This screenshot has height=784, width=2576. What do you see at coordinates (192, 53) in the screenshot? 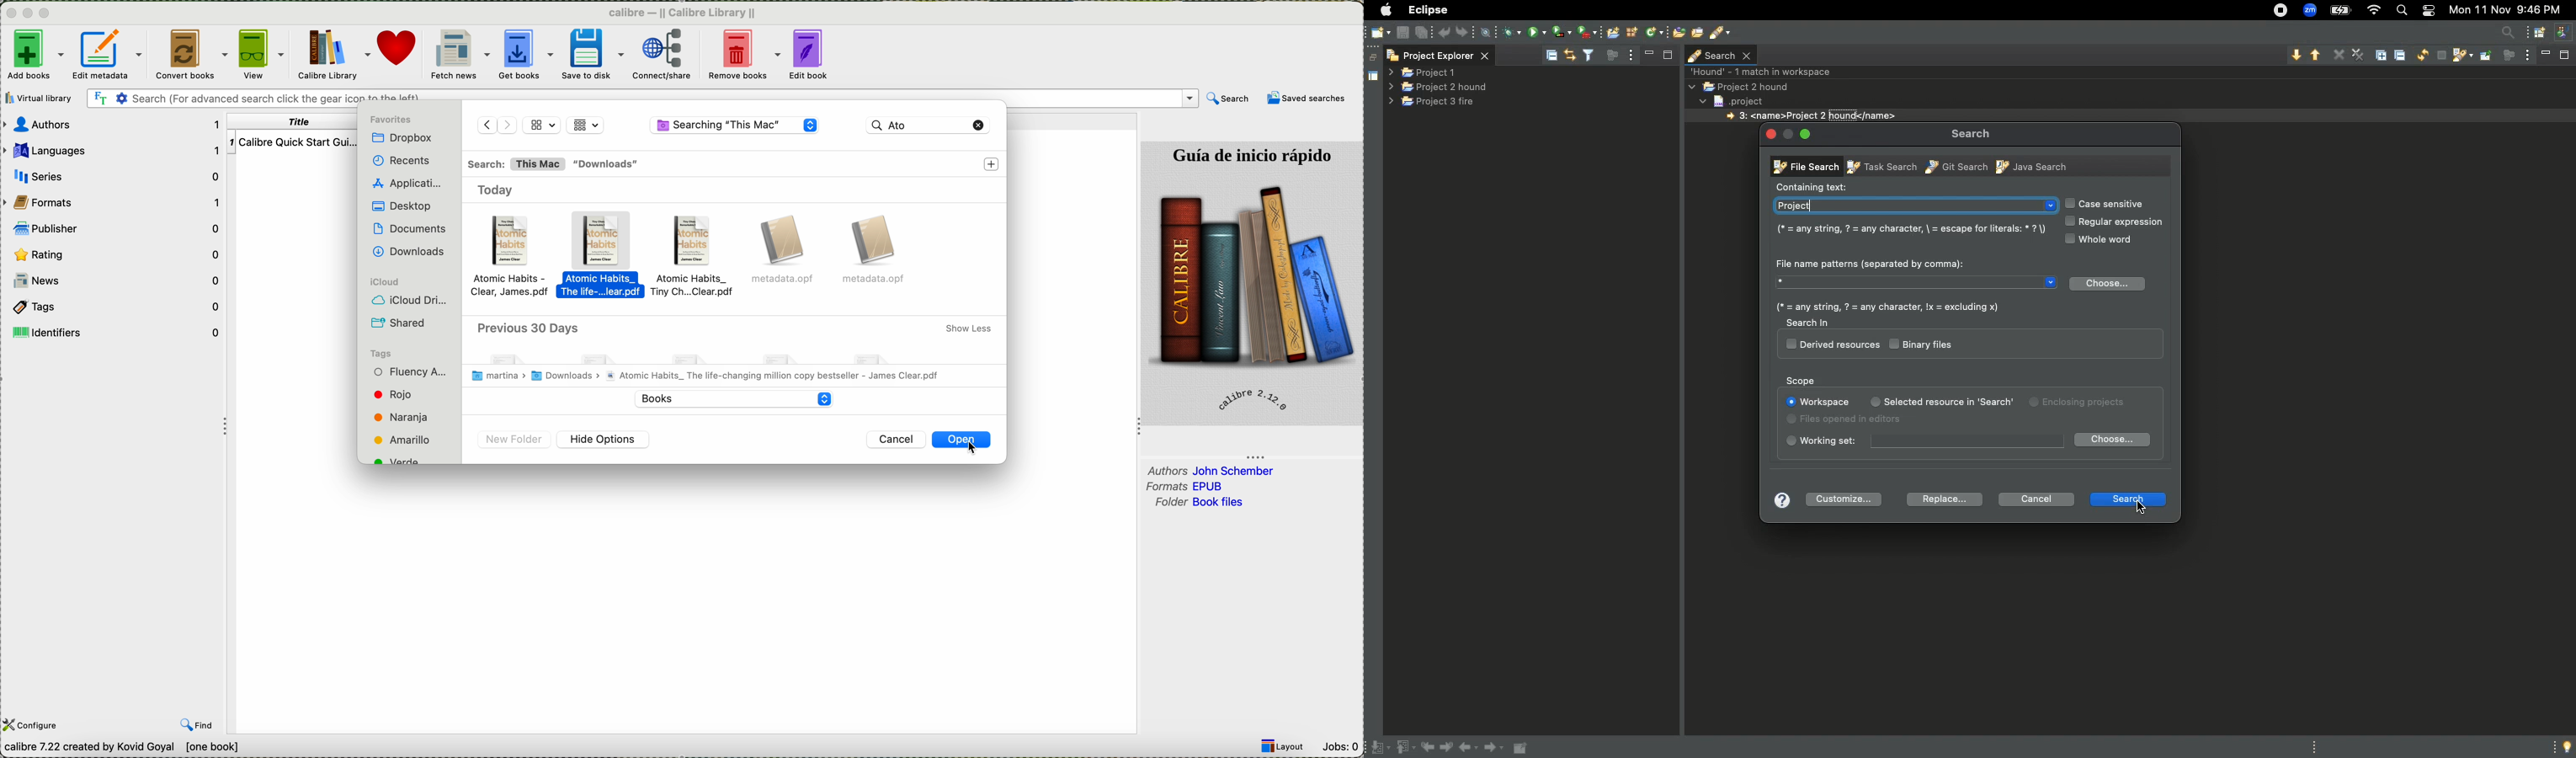
I see `convert books` at bounding box center [192, 53].